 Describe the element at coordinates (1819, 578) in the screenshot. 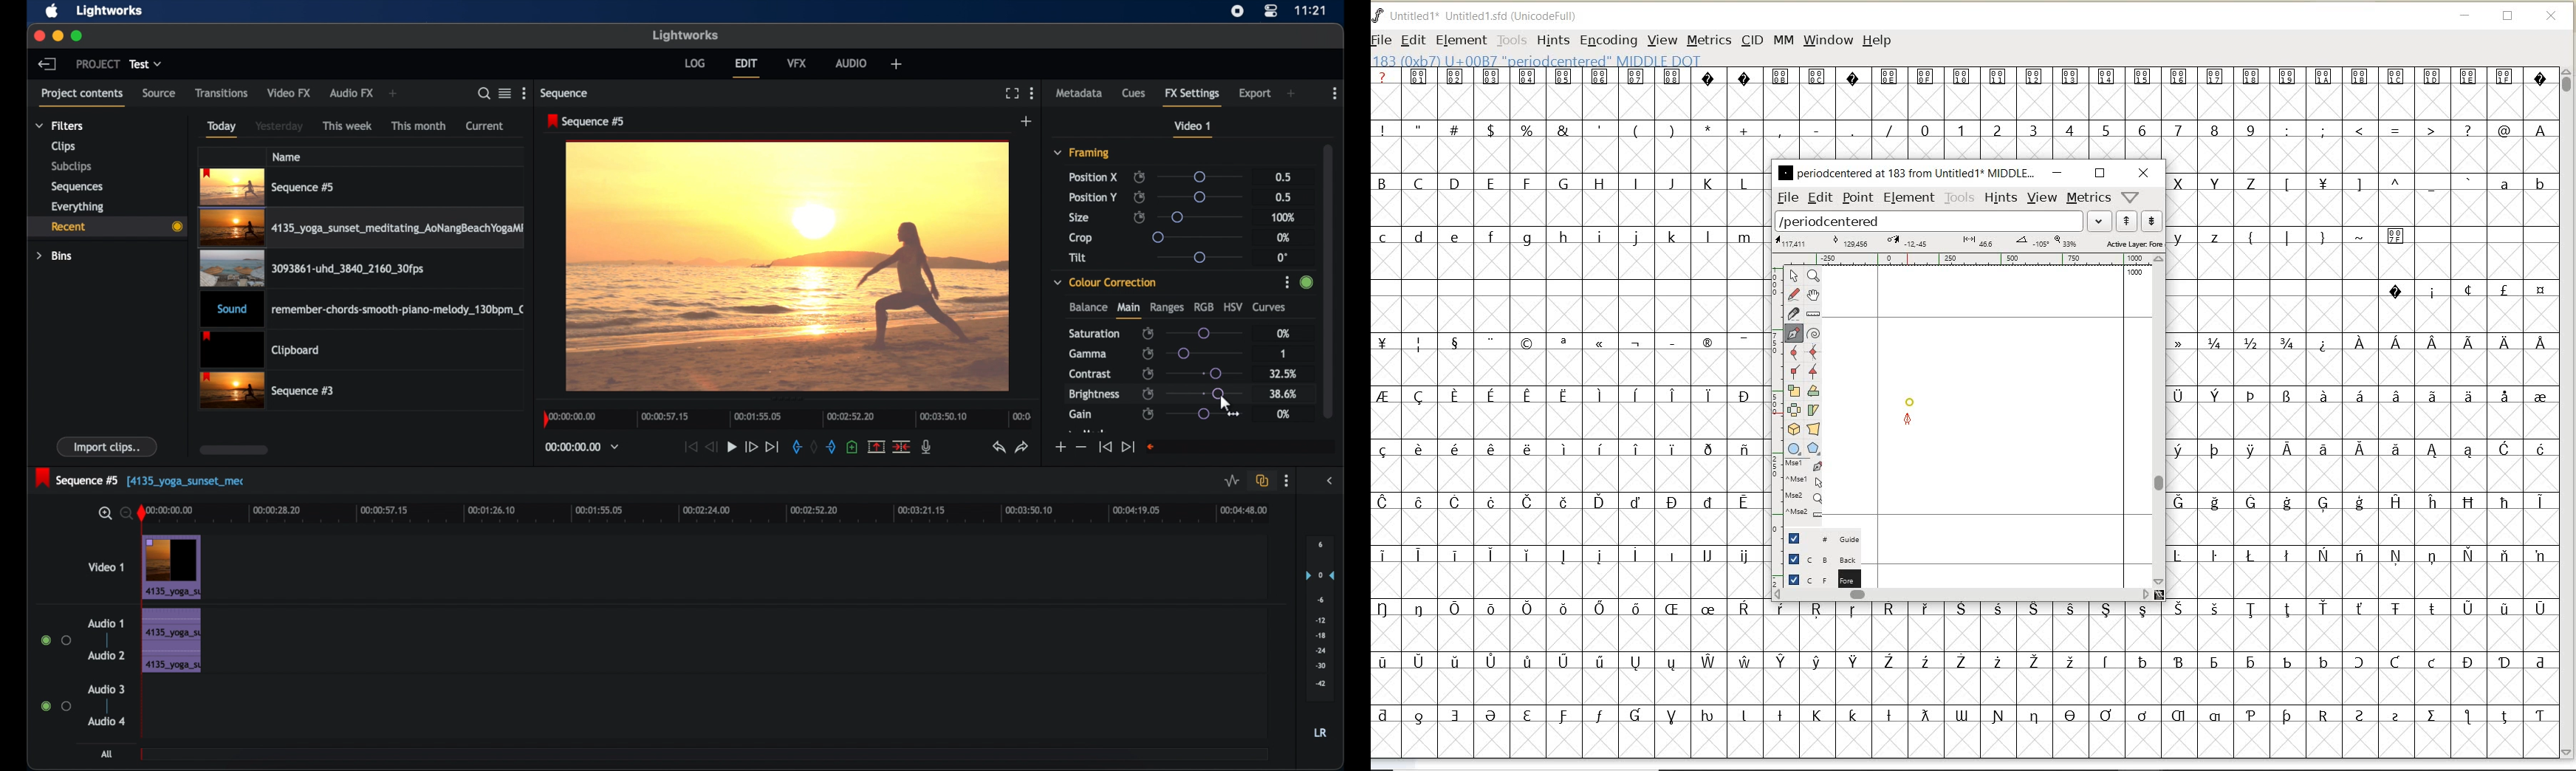

I see `foreground` at that location.